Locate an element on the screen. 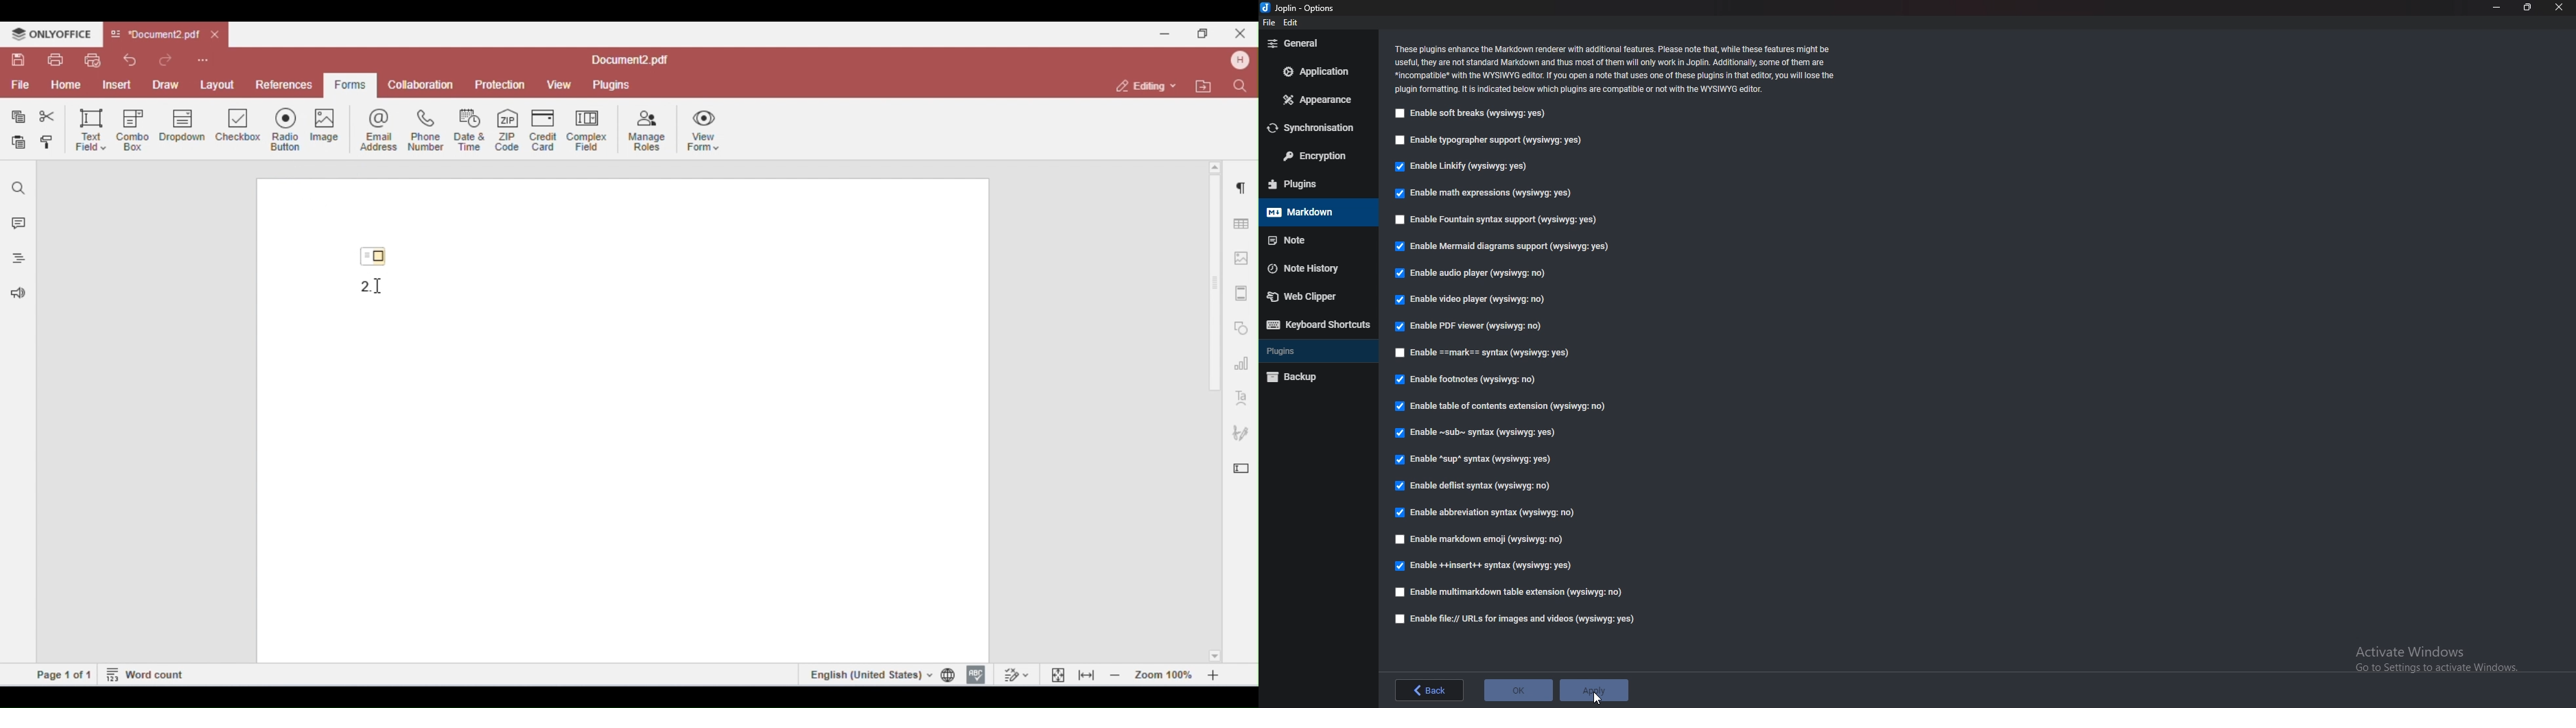 The height and width of the screenshot is (728, 2576). note history is located at coordinates (1314, 268).